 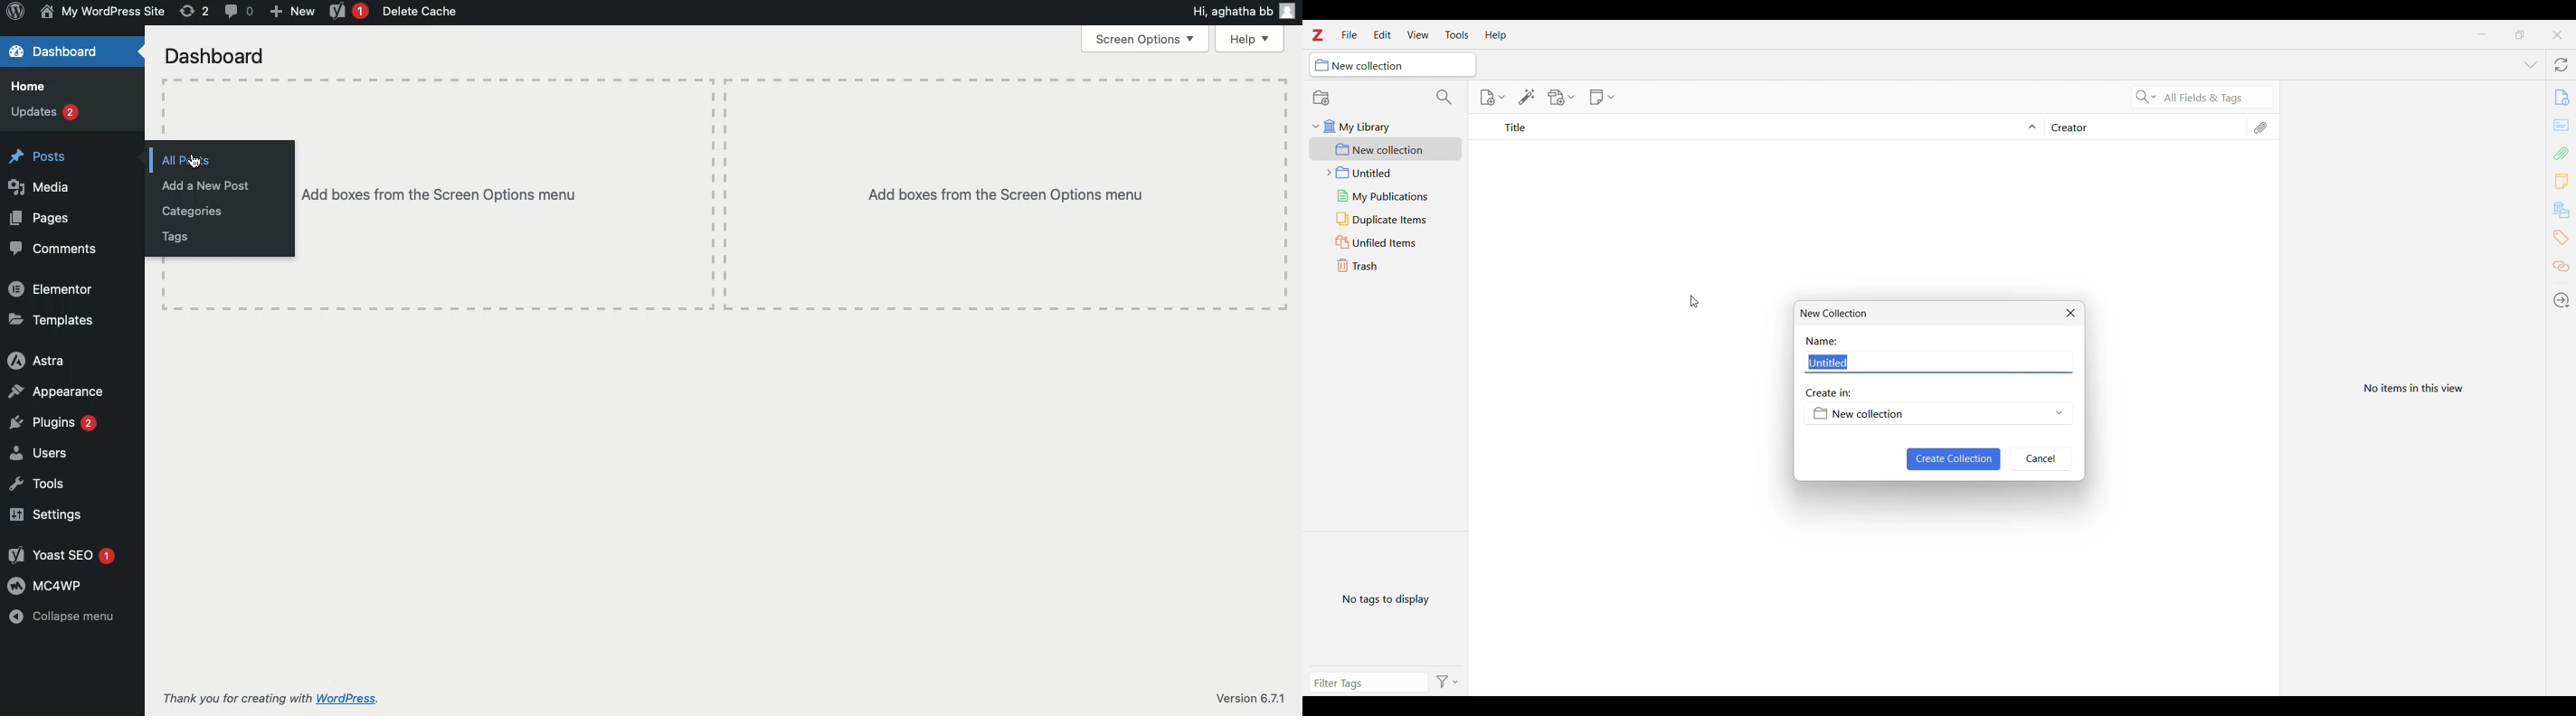 I want to click on Related, so click(x=2561, y=267).